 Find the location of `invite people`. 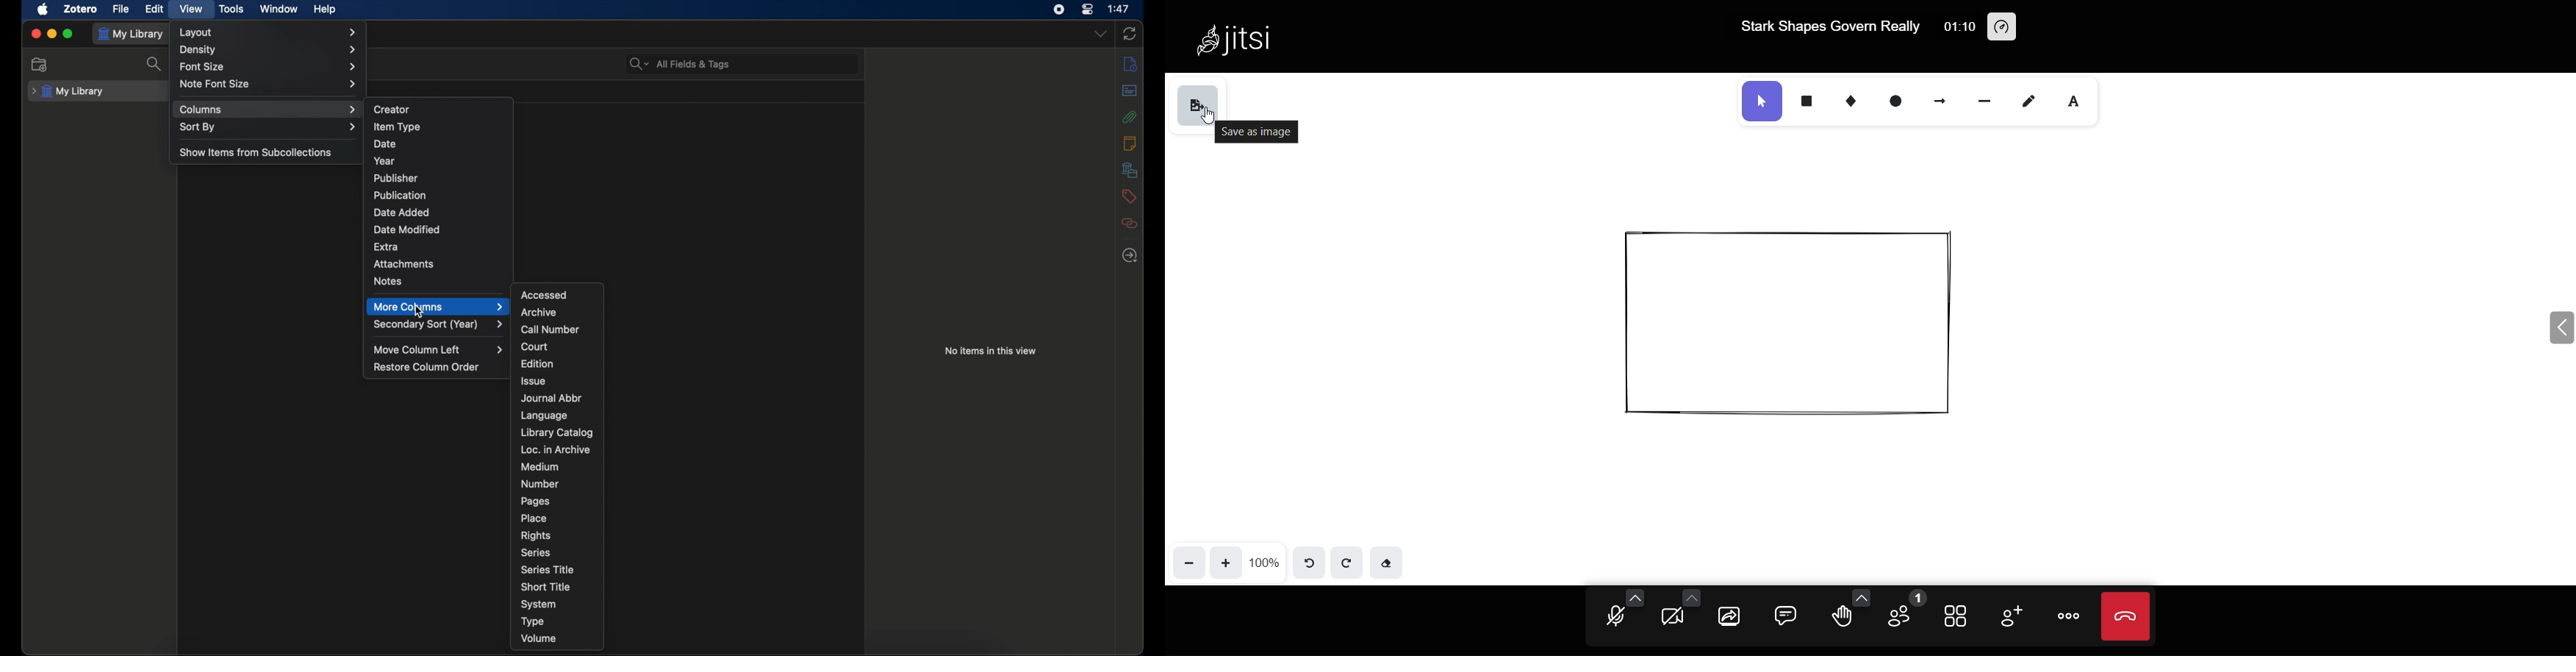

invite people is located at coordinates (2010, 617).